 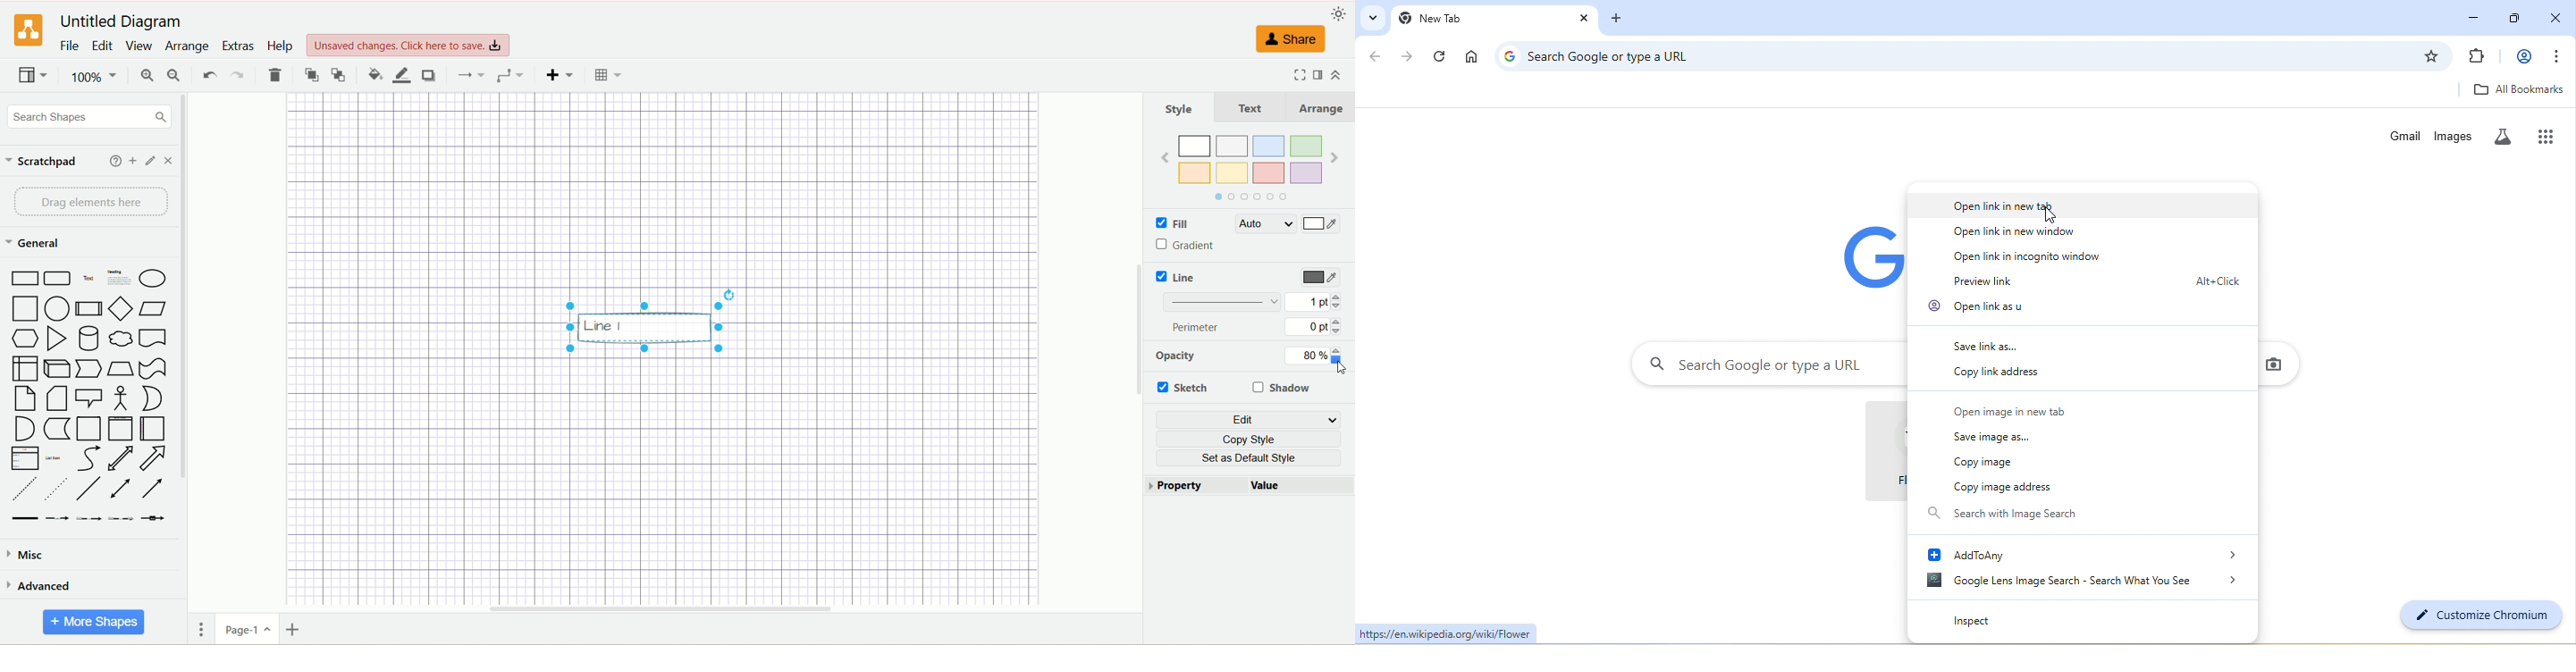 I want to click on person, so click(x=2523, y=57).